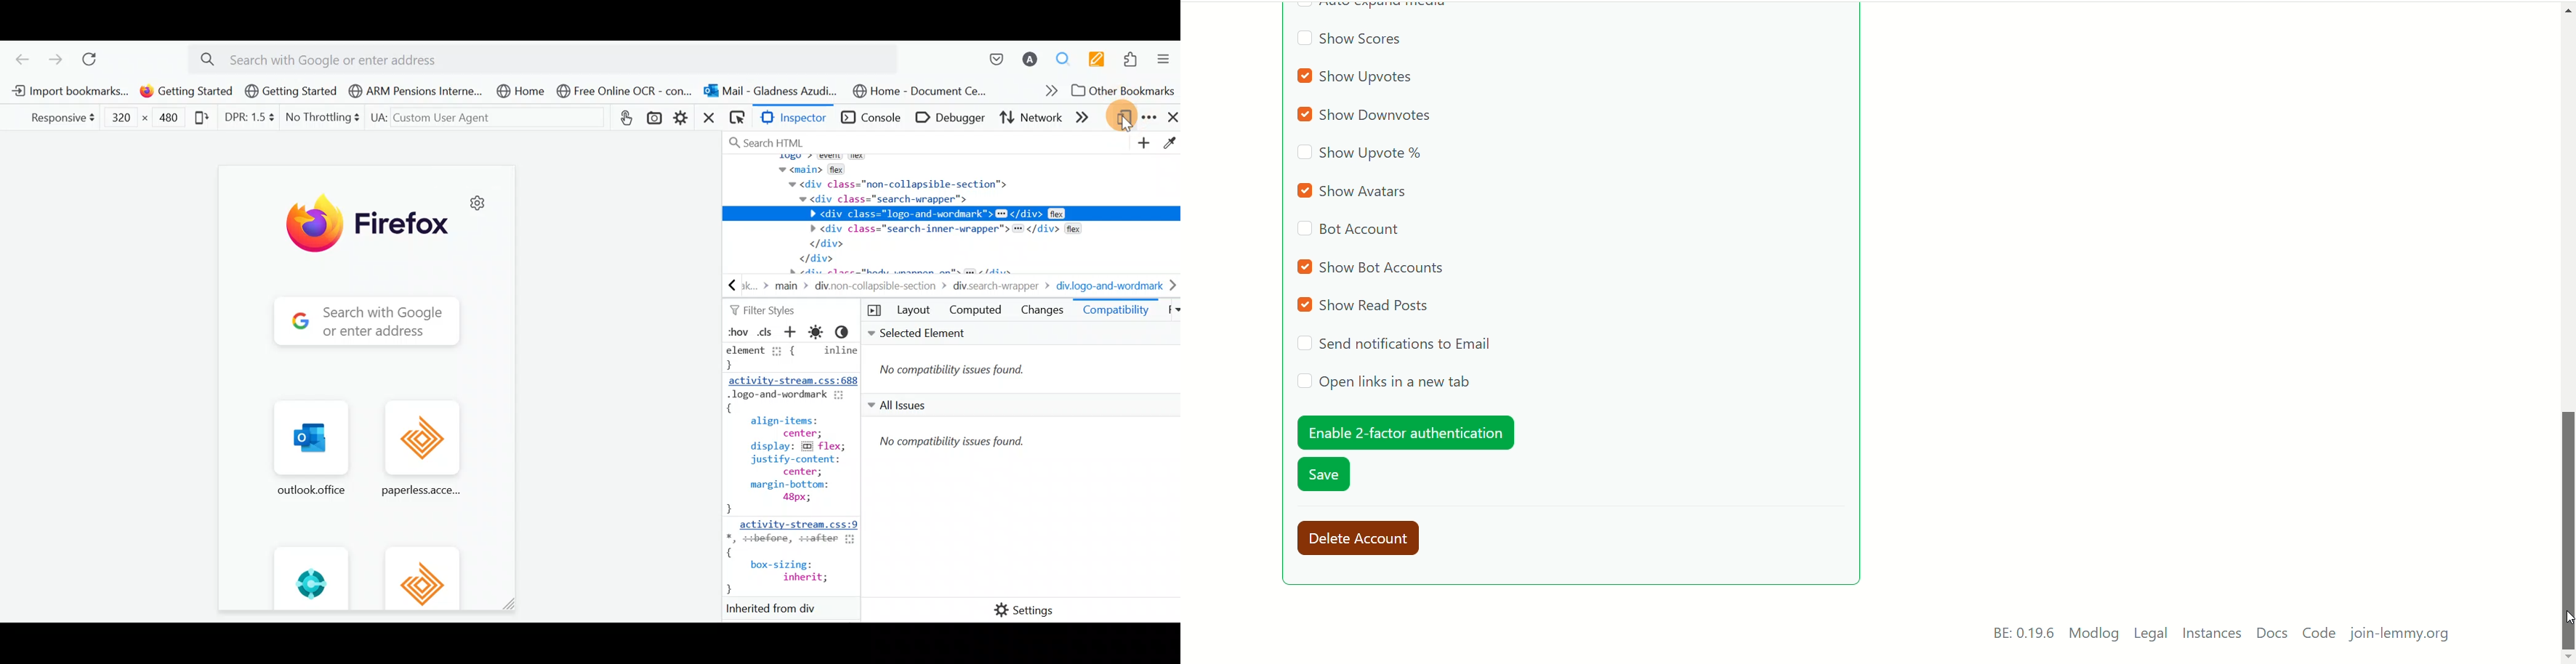 Image resolution: width=2576 pixels, height=672 pixels. Describe the element at coordinates (795, 333) in the screenshot. I see `Add new rule` at that location.